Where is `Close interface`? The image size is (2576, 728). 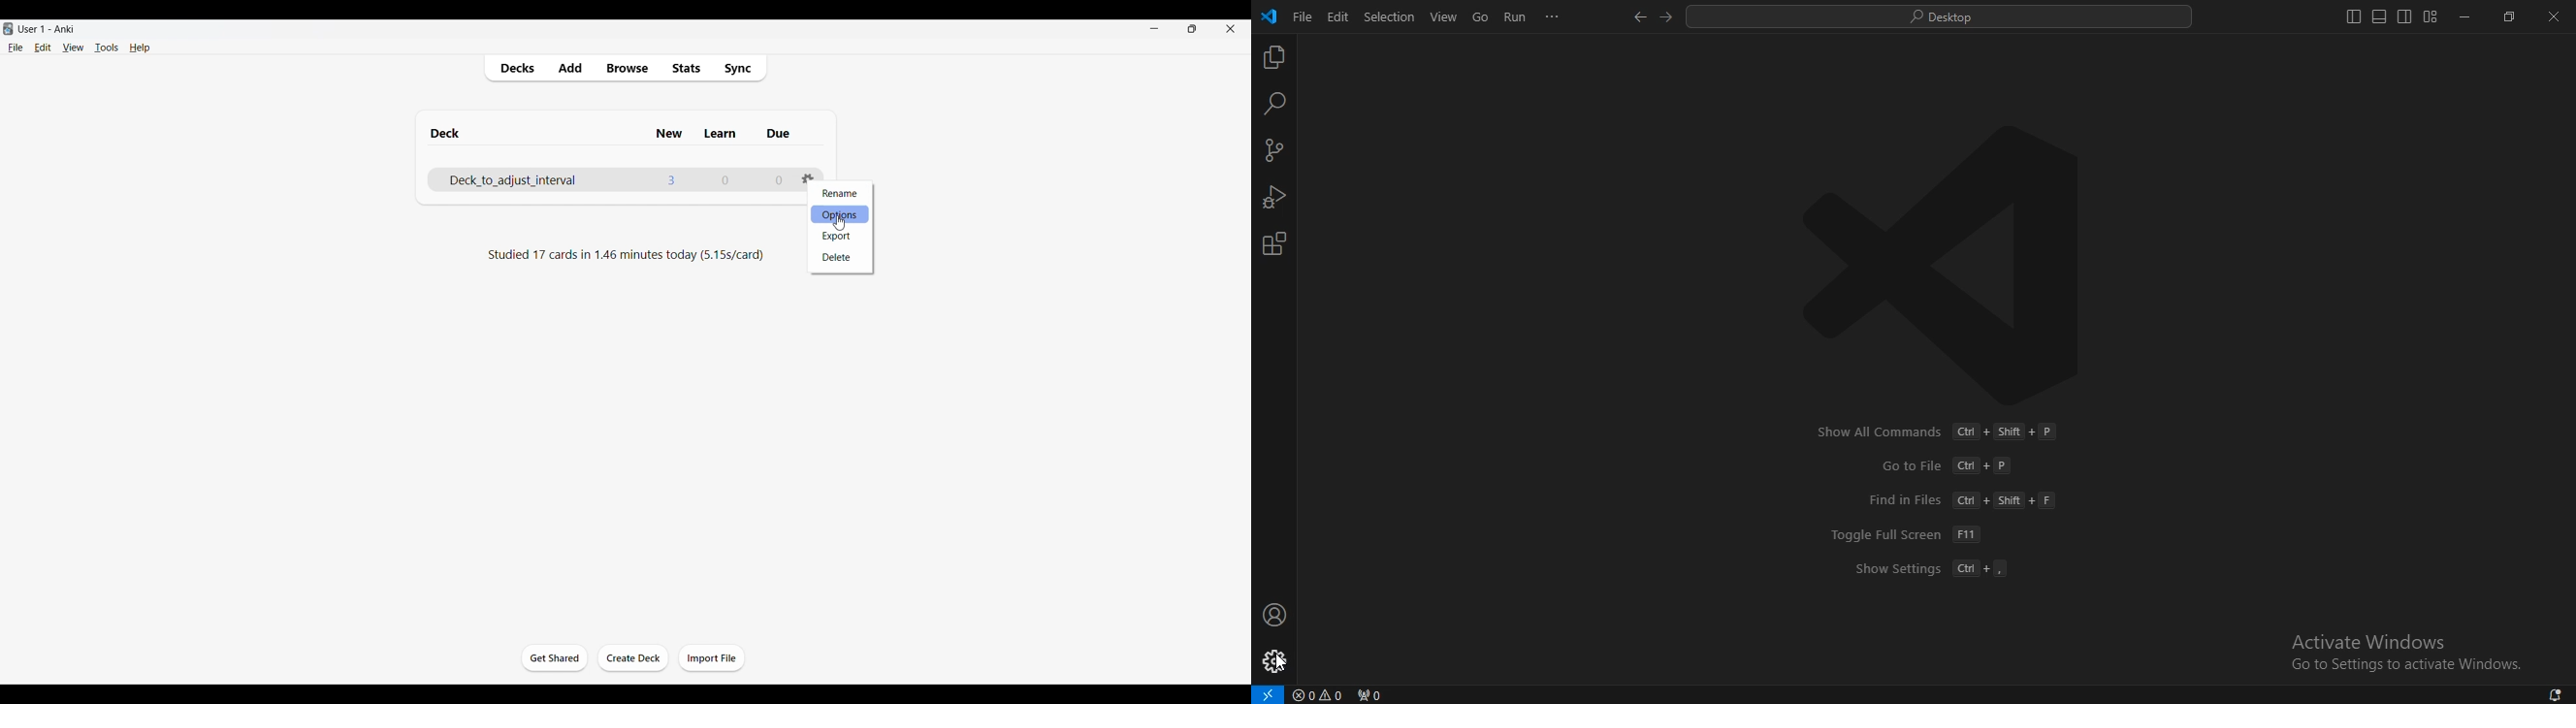 Close interface is located at coordinates (1231, 29).